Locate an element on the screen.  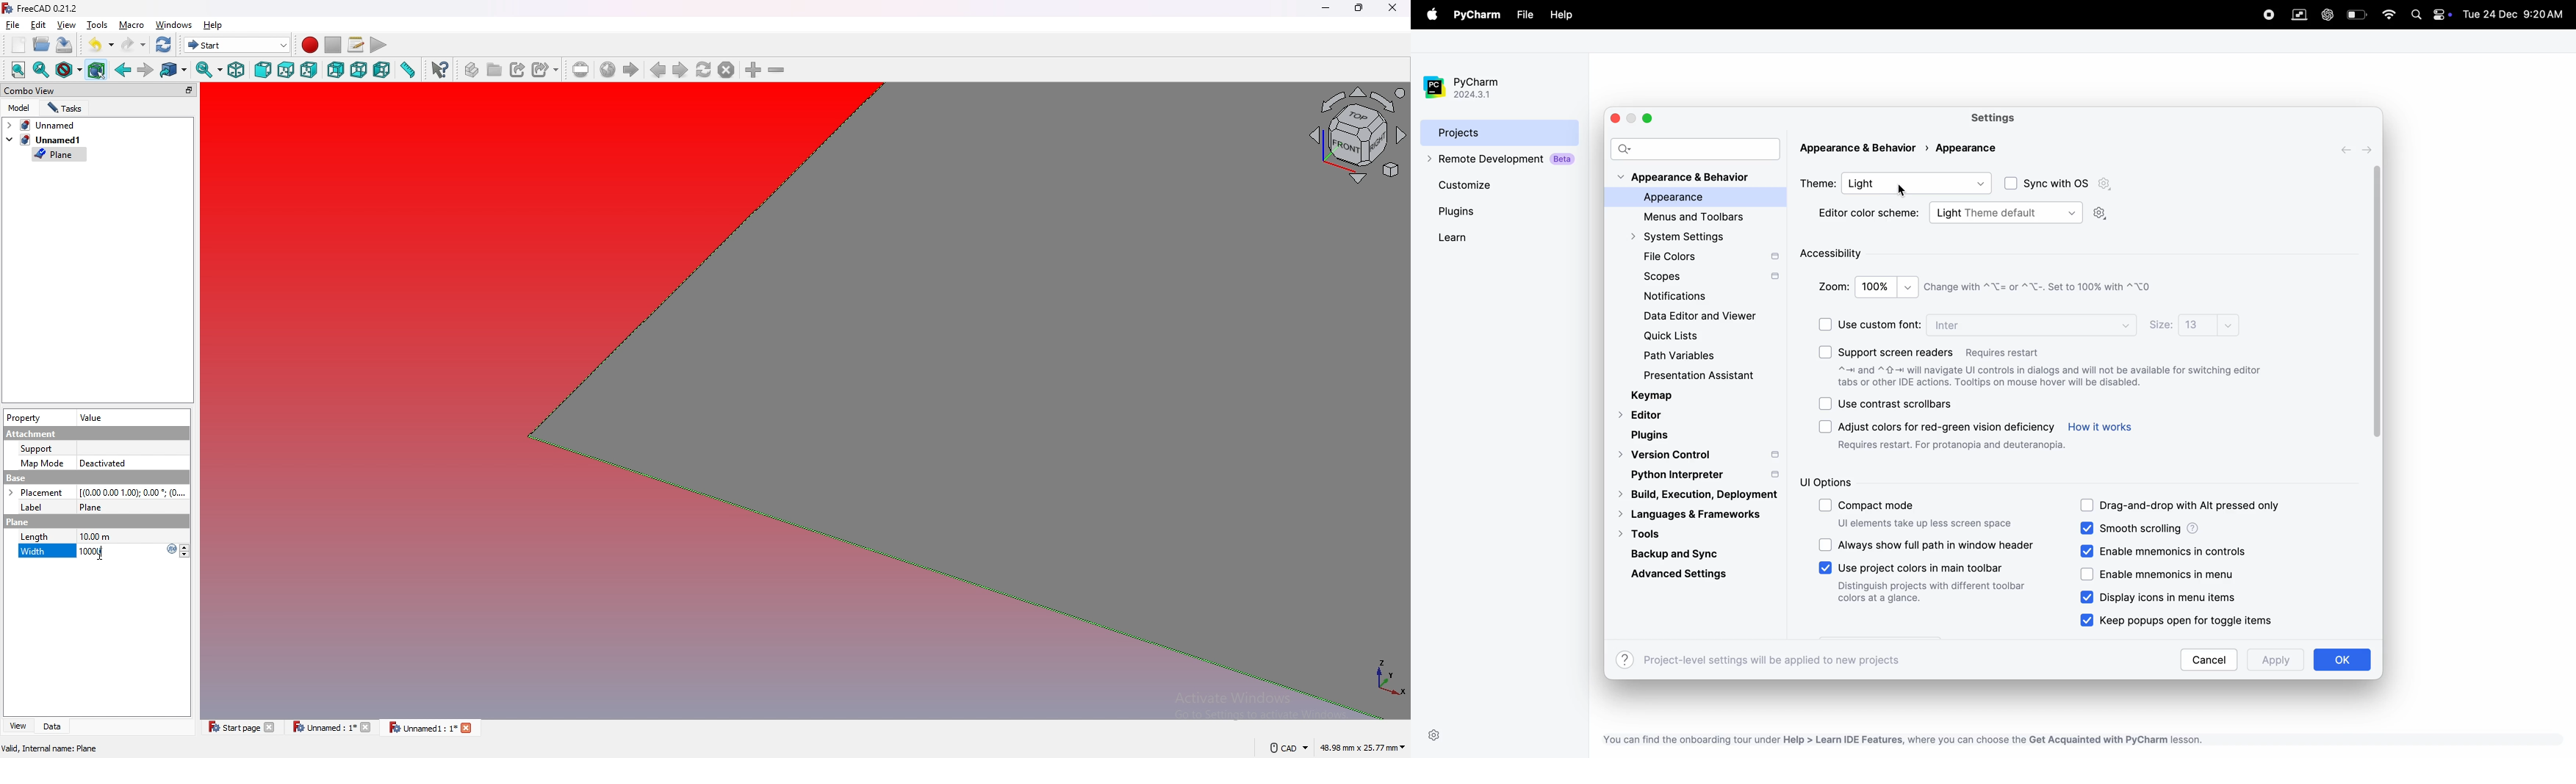
File is located at coordinates (1524, 15).